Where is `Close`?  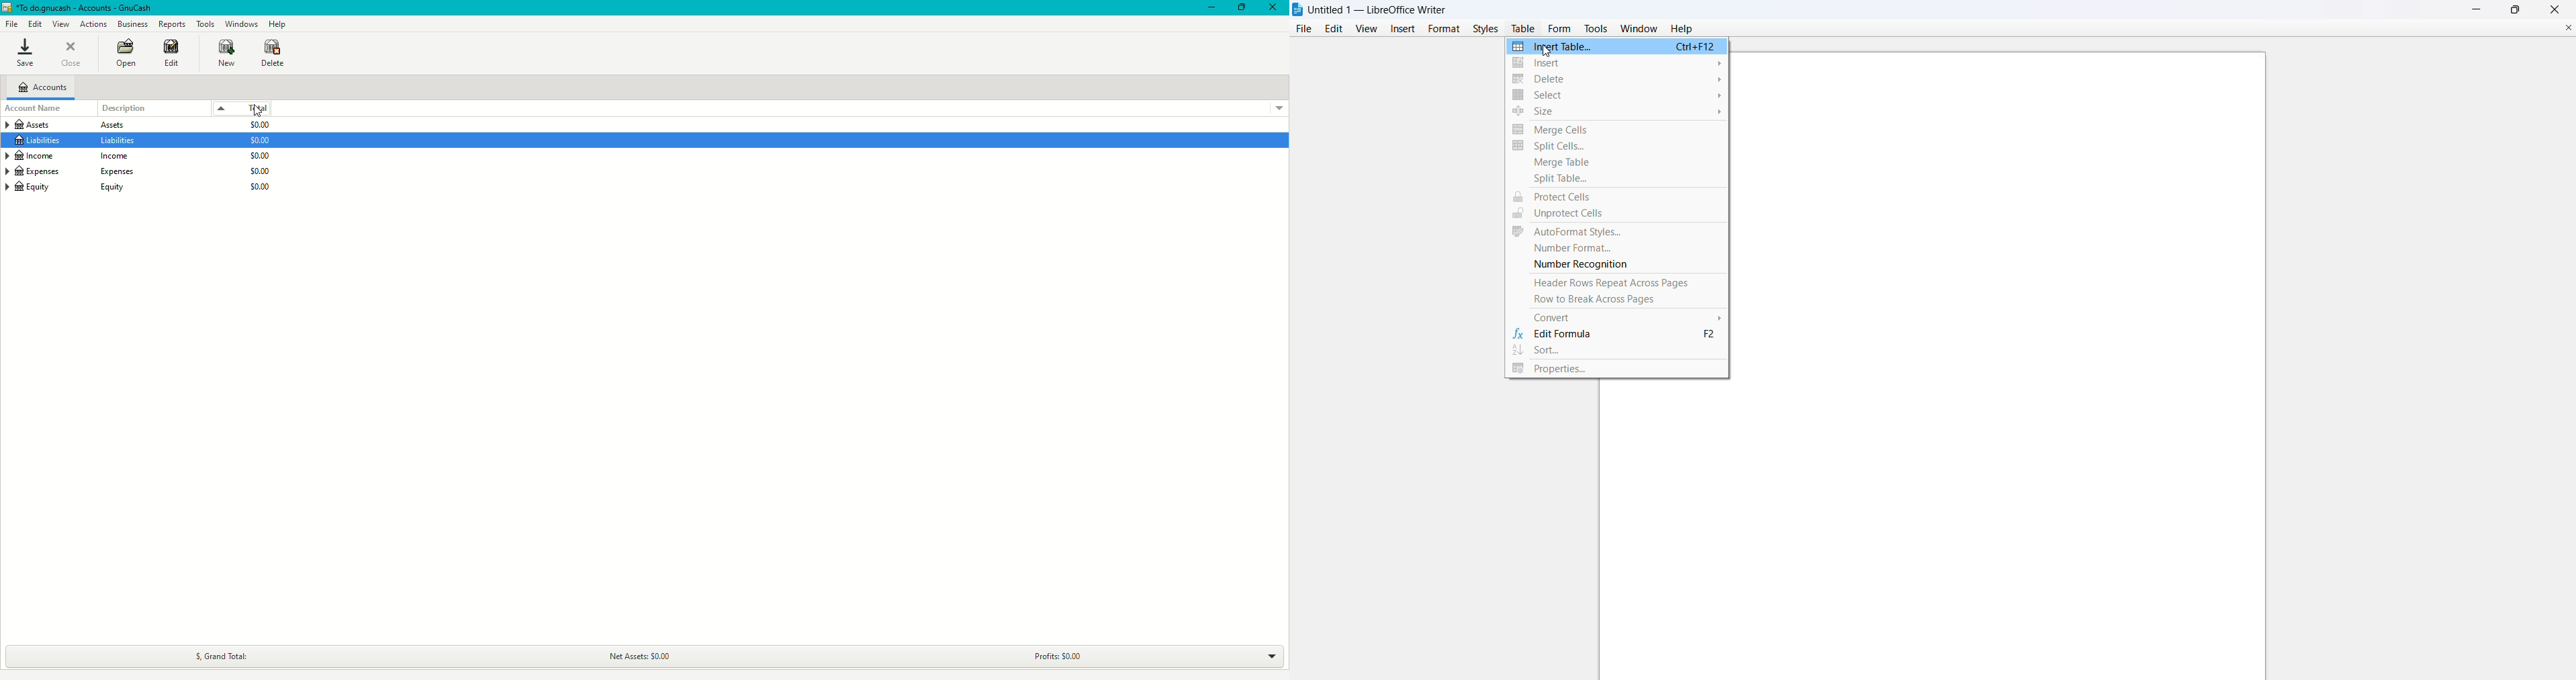
Close is located at coordinates (75, 51).